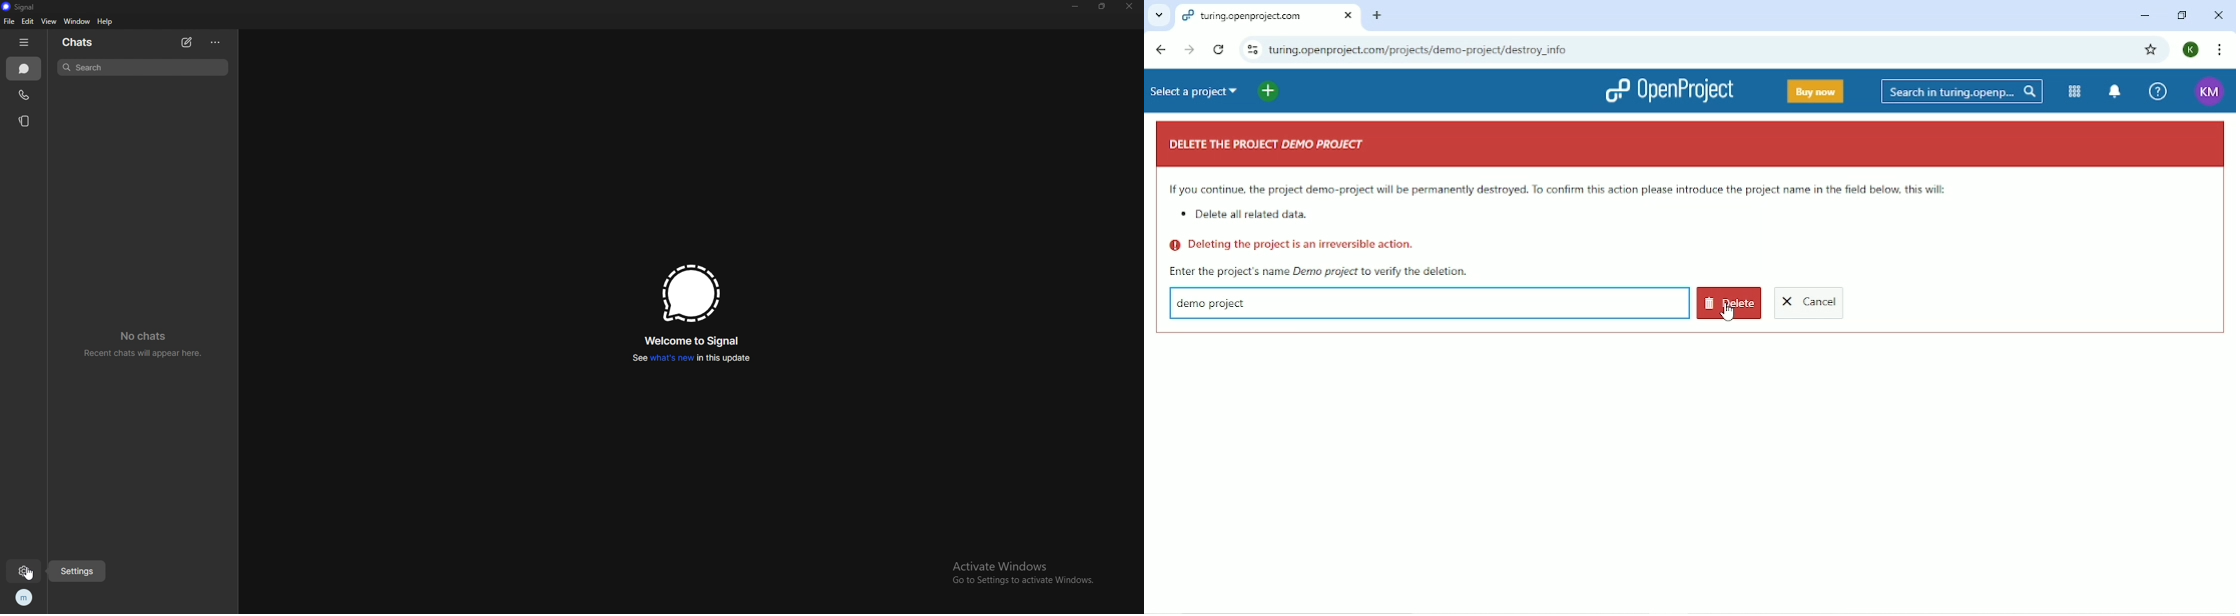  What do you see at coordinates (1727, 310) in the screenshot?
I see `Cursor` at bounding box center [1727, 310].